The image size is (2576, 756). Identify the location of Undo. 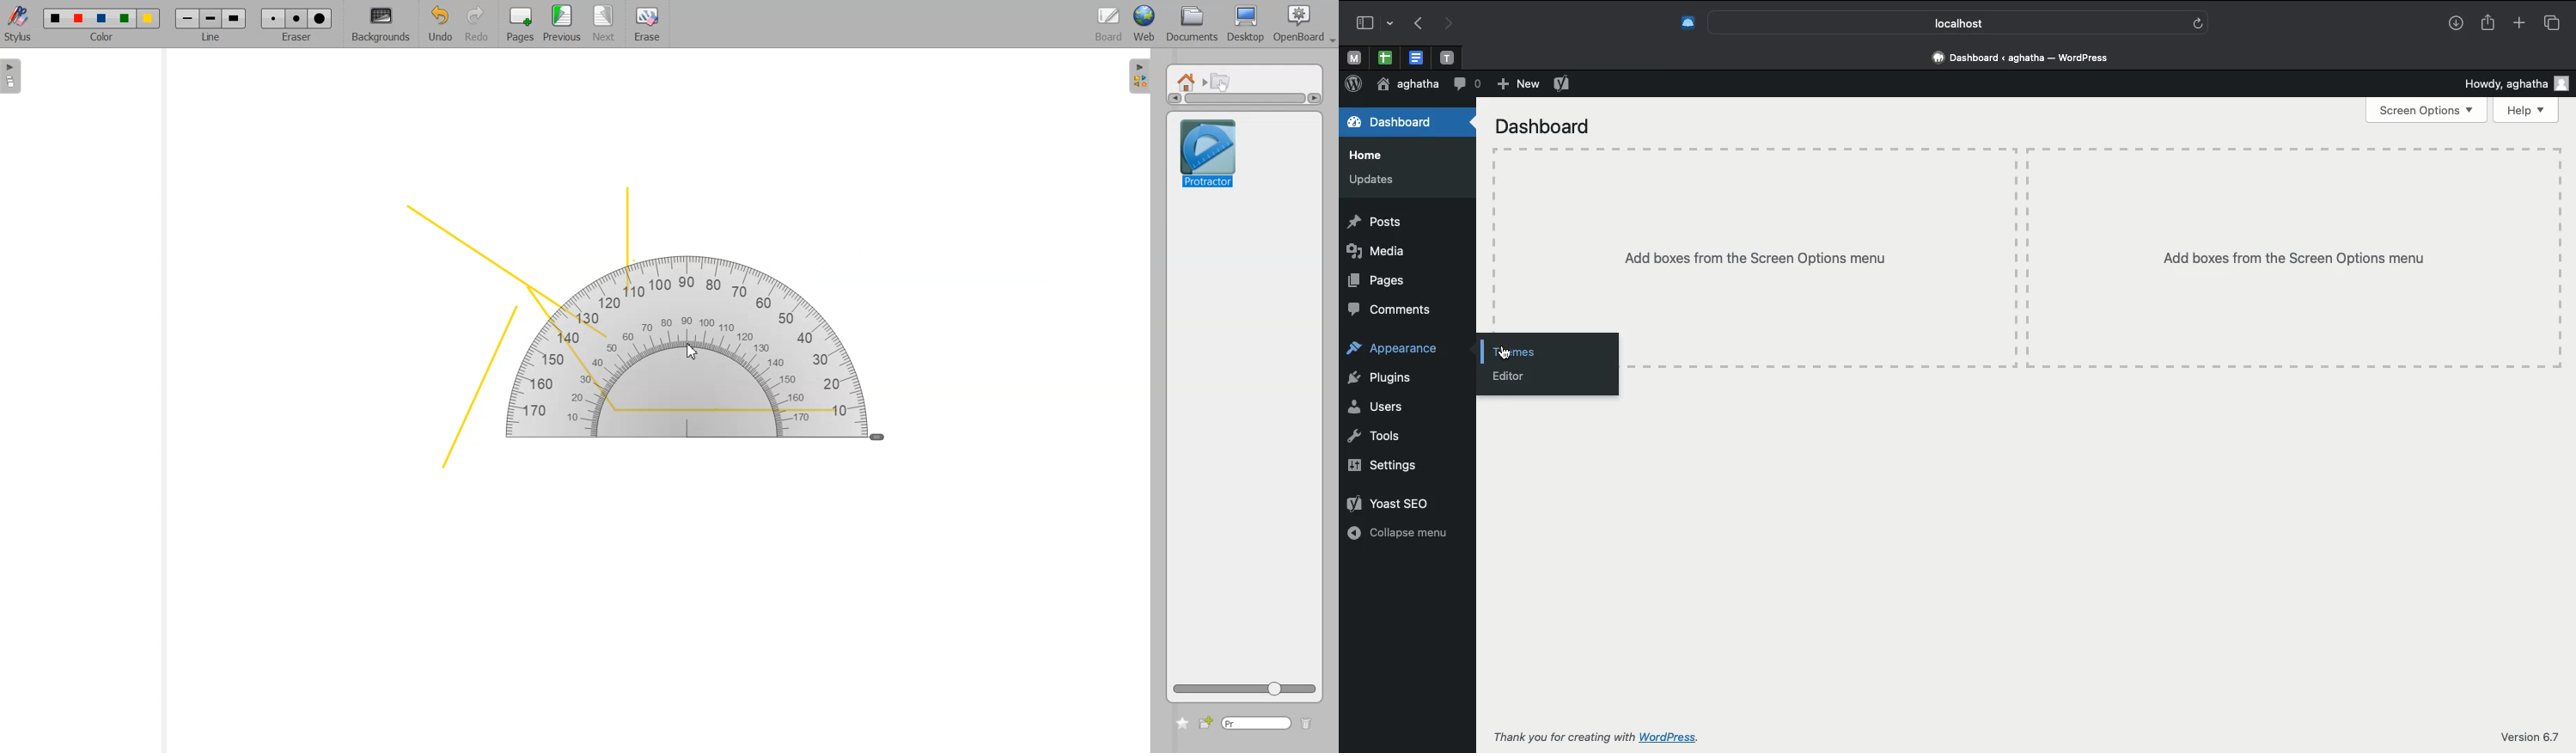
(438, 25).